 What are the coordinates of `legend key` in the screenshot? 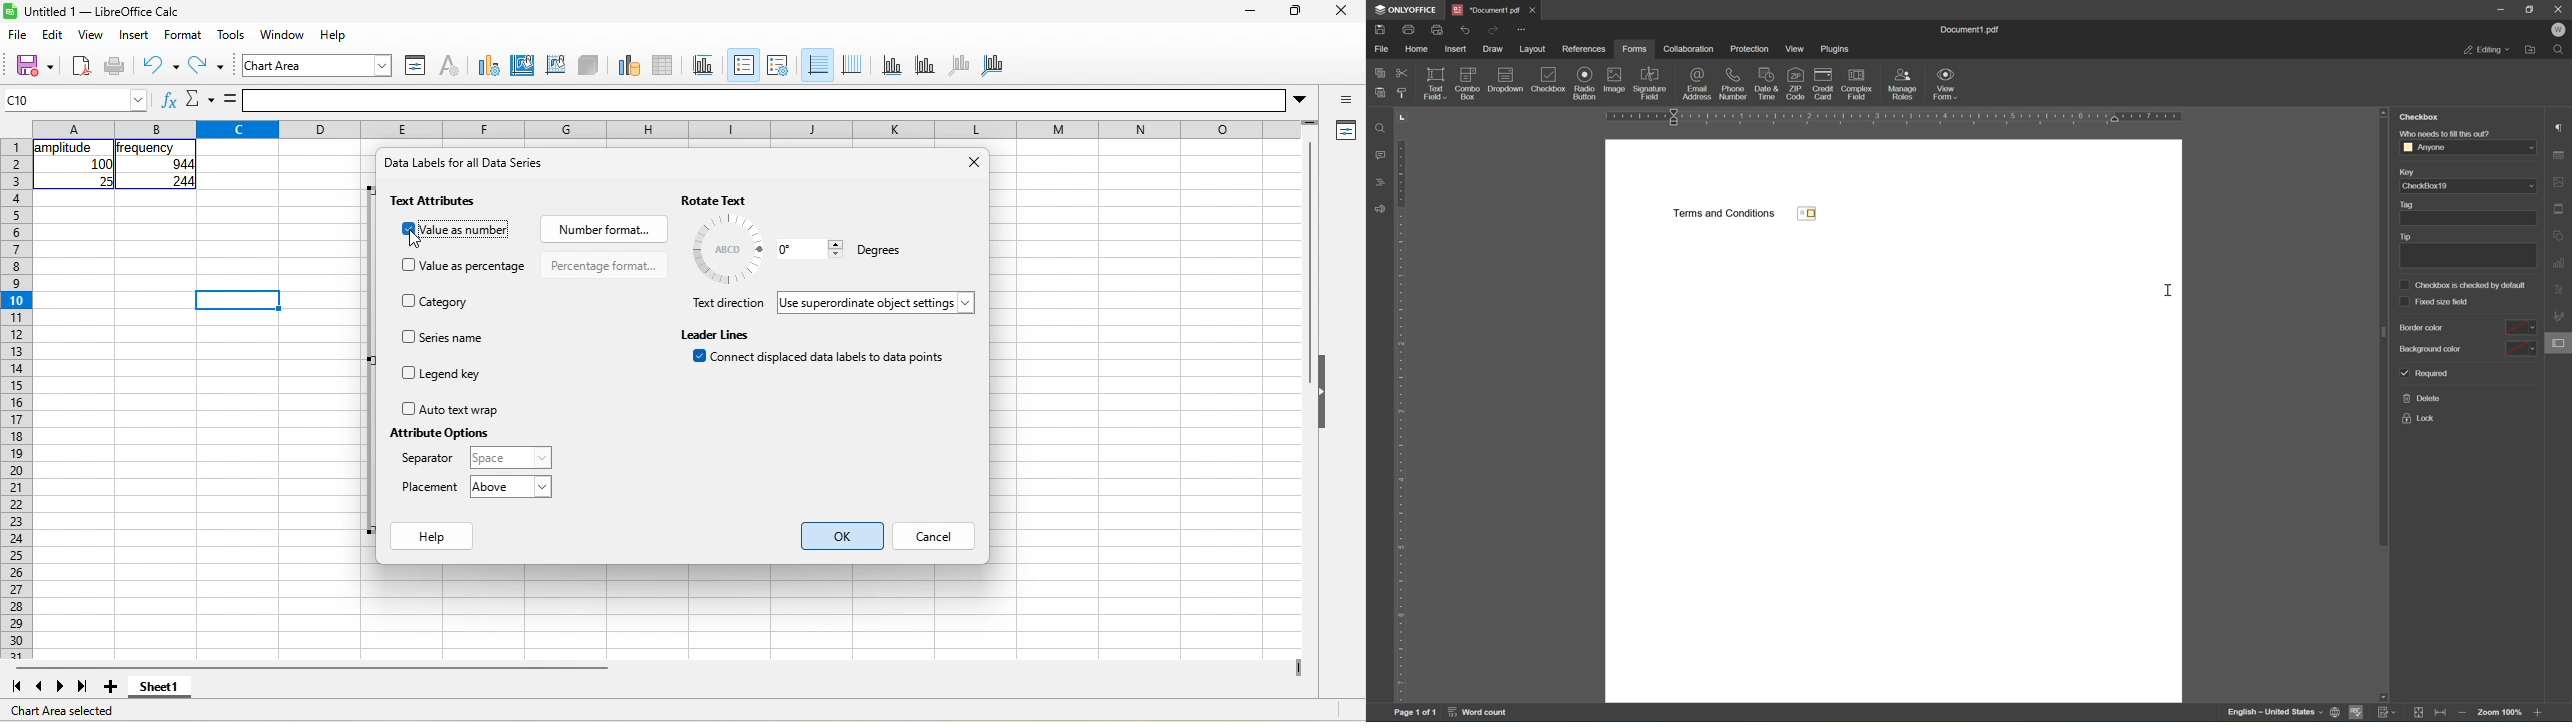 It's located at (451, 375).